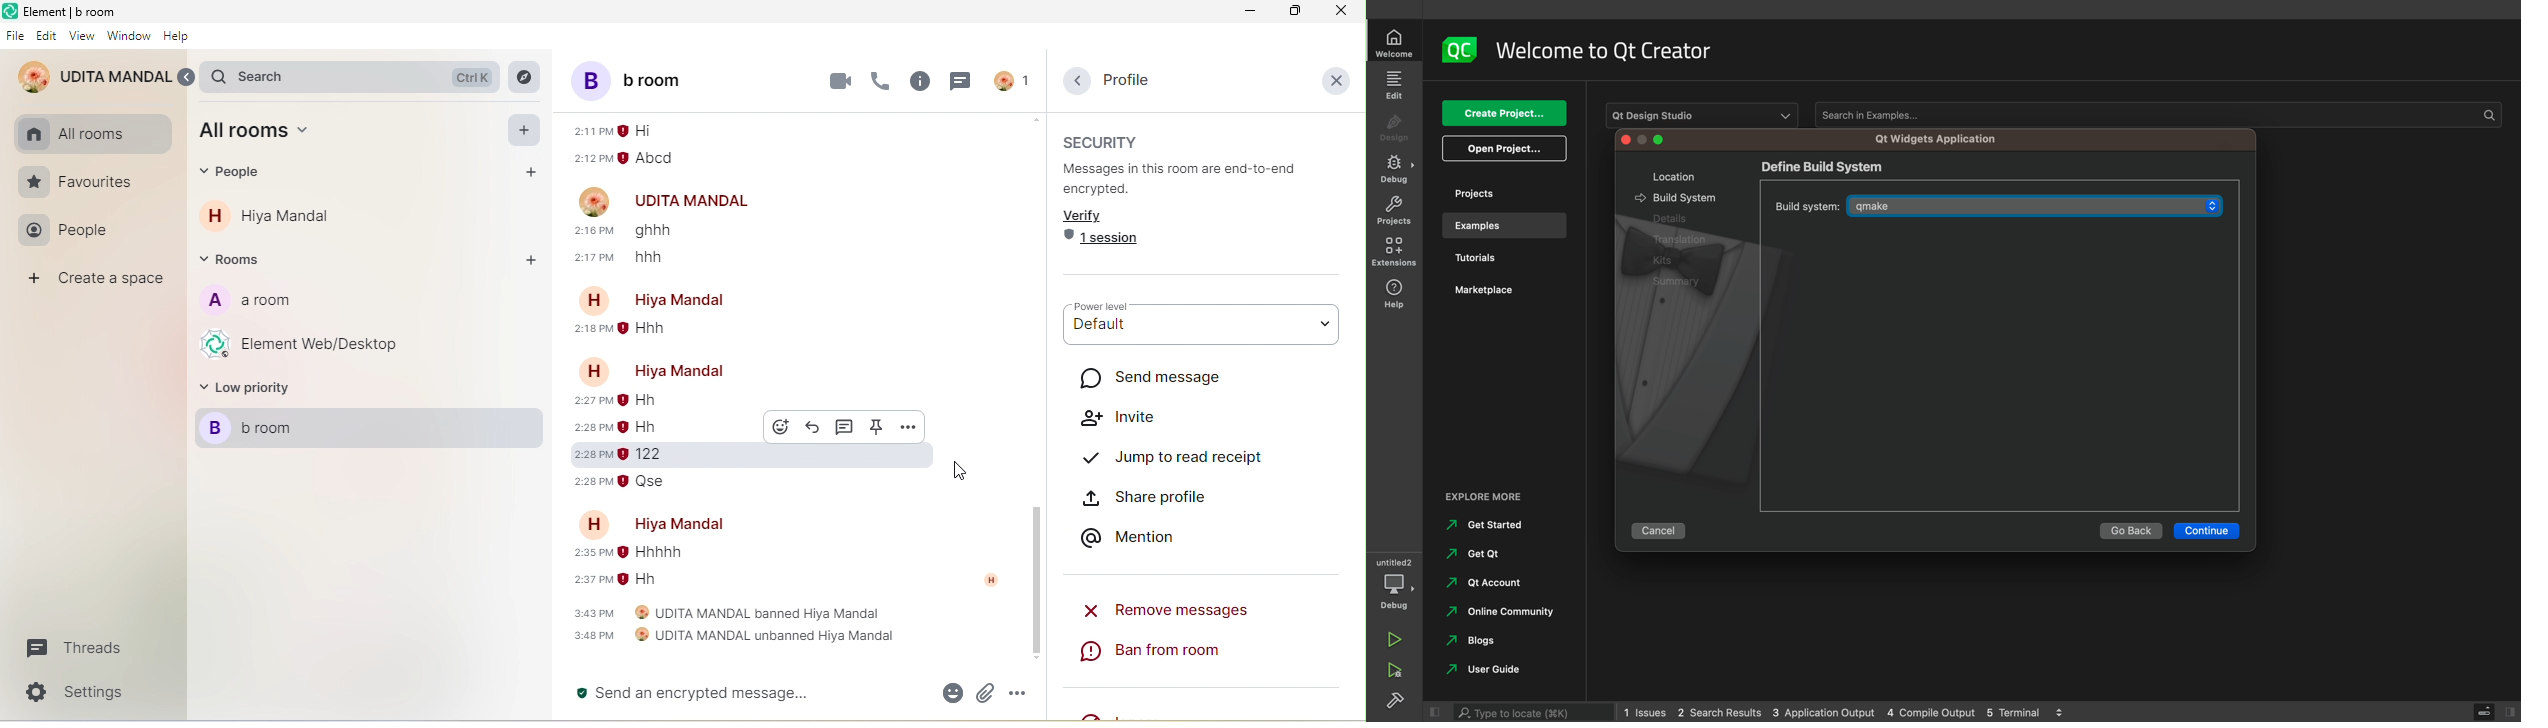 The height and width of the screenshot is (728, 2548). What do you see at coordinates (984, 693) in the screenshot?
I see `attachment` at bounding box center [984, 693].